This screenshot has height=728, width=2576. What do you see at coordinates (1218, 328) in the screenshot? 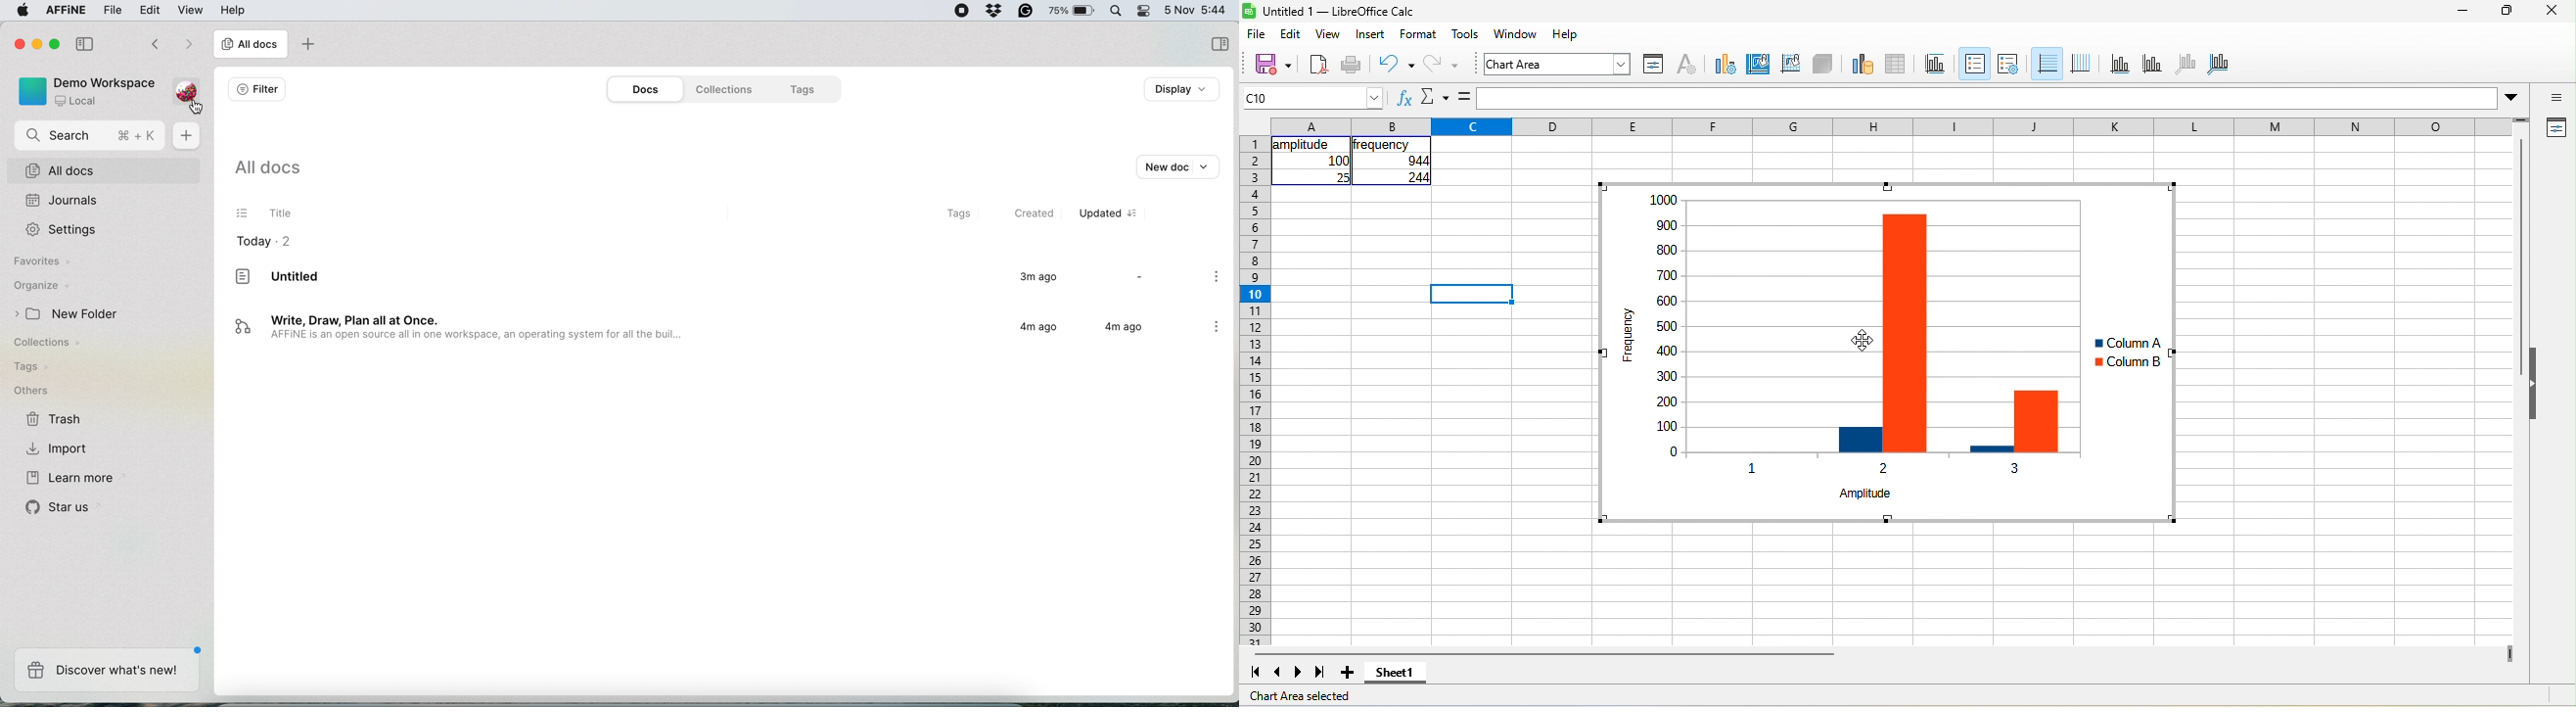
I see `more options` at bounding box center [1218, 328].